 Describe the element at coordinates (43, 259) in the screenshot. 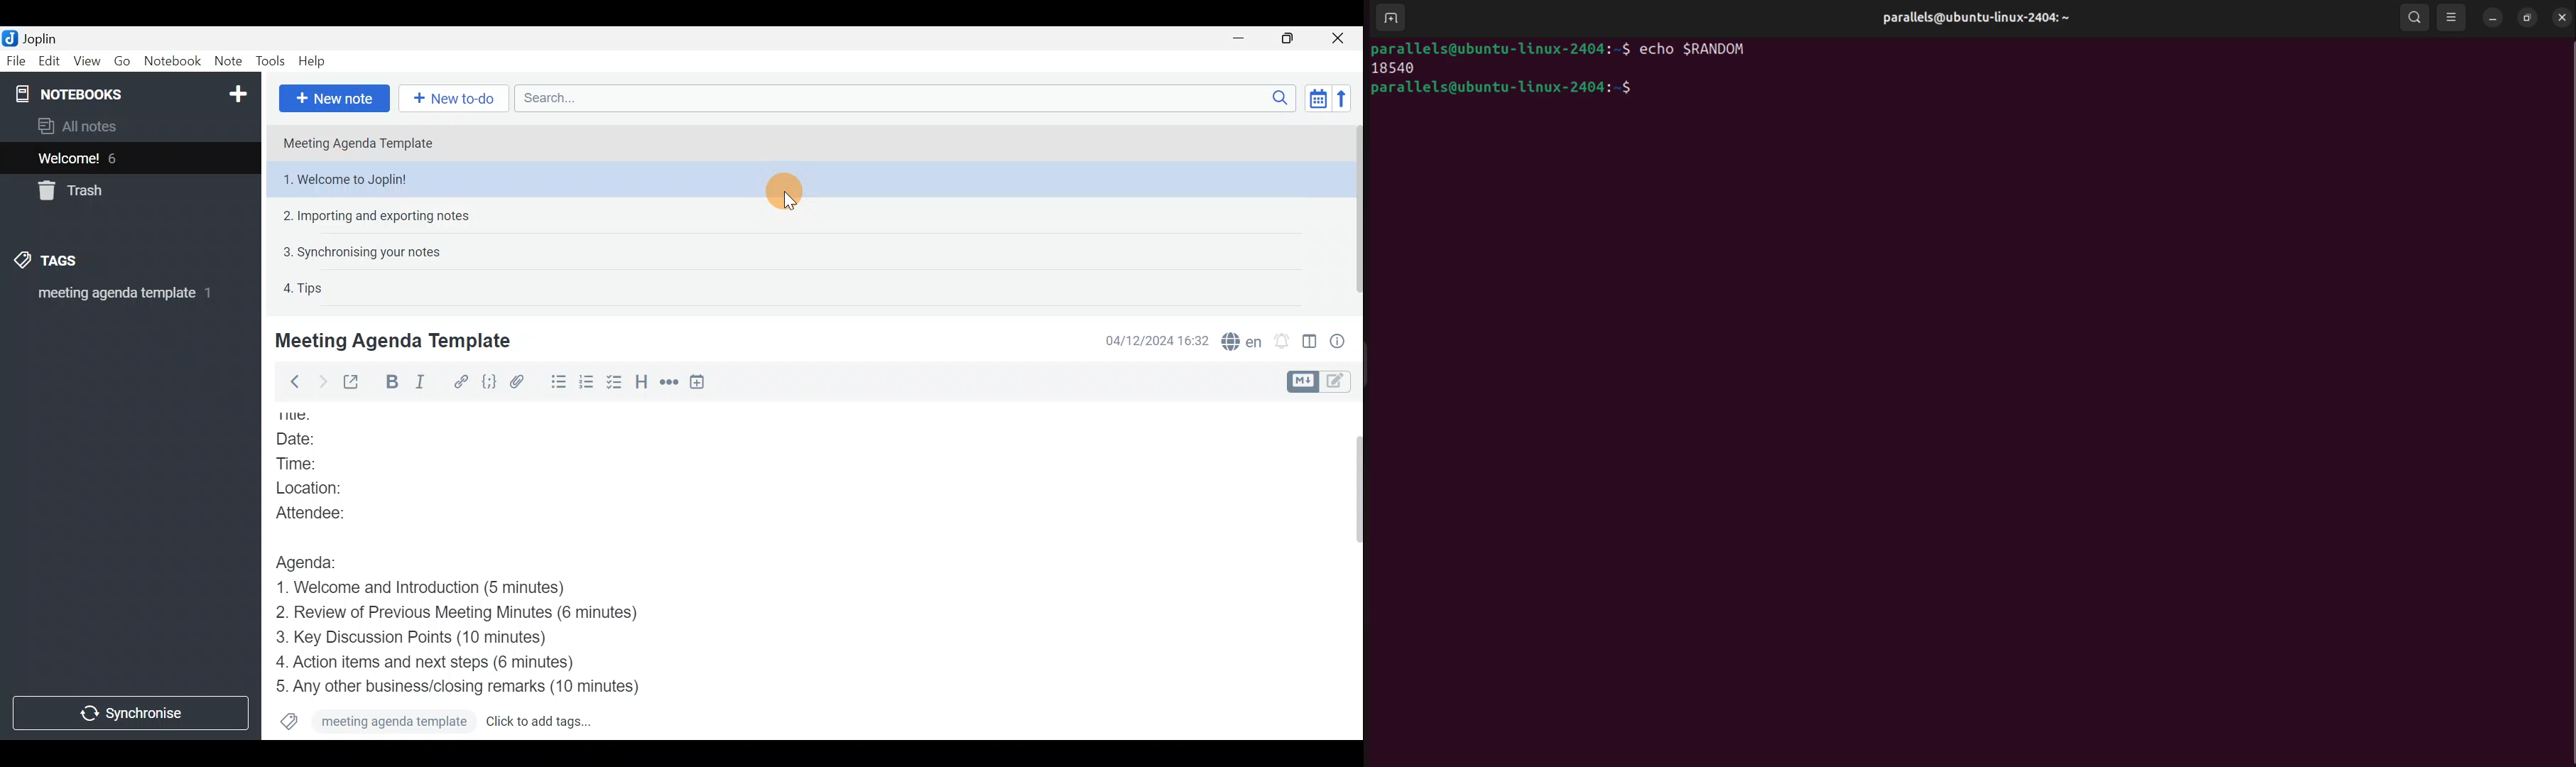

I see `Tags` at that location.